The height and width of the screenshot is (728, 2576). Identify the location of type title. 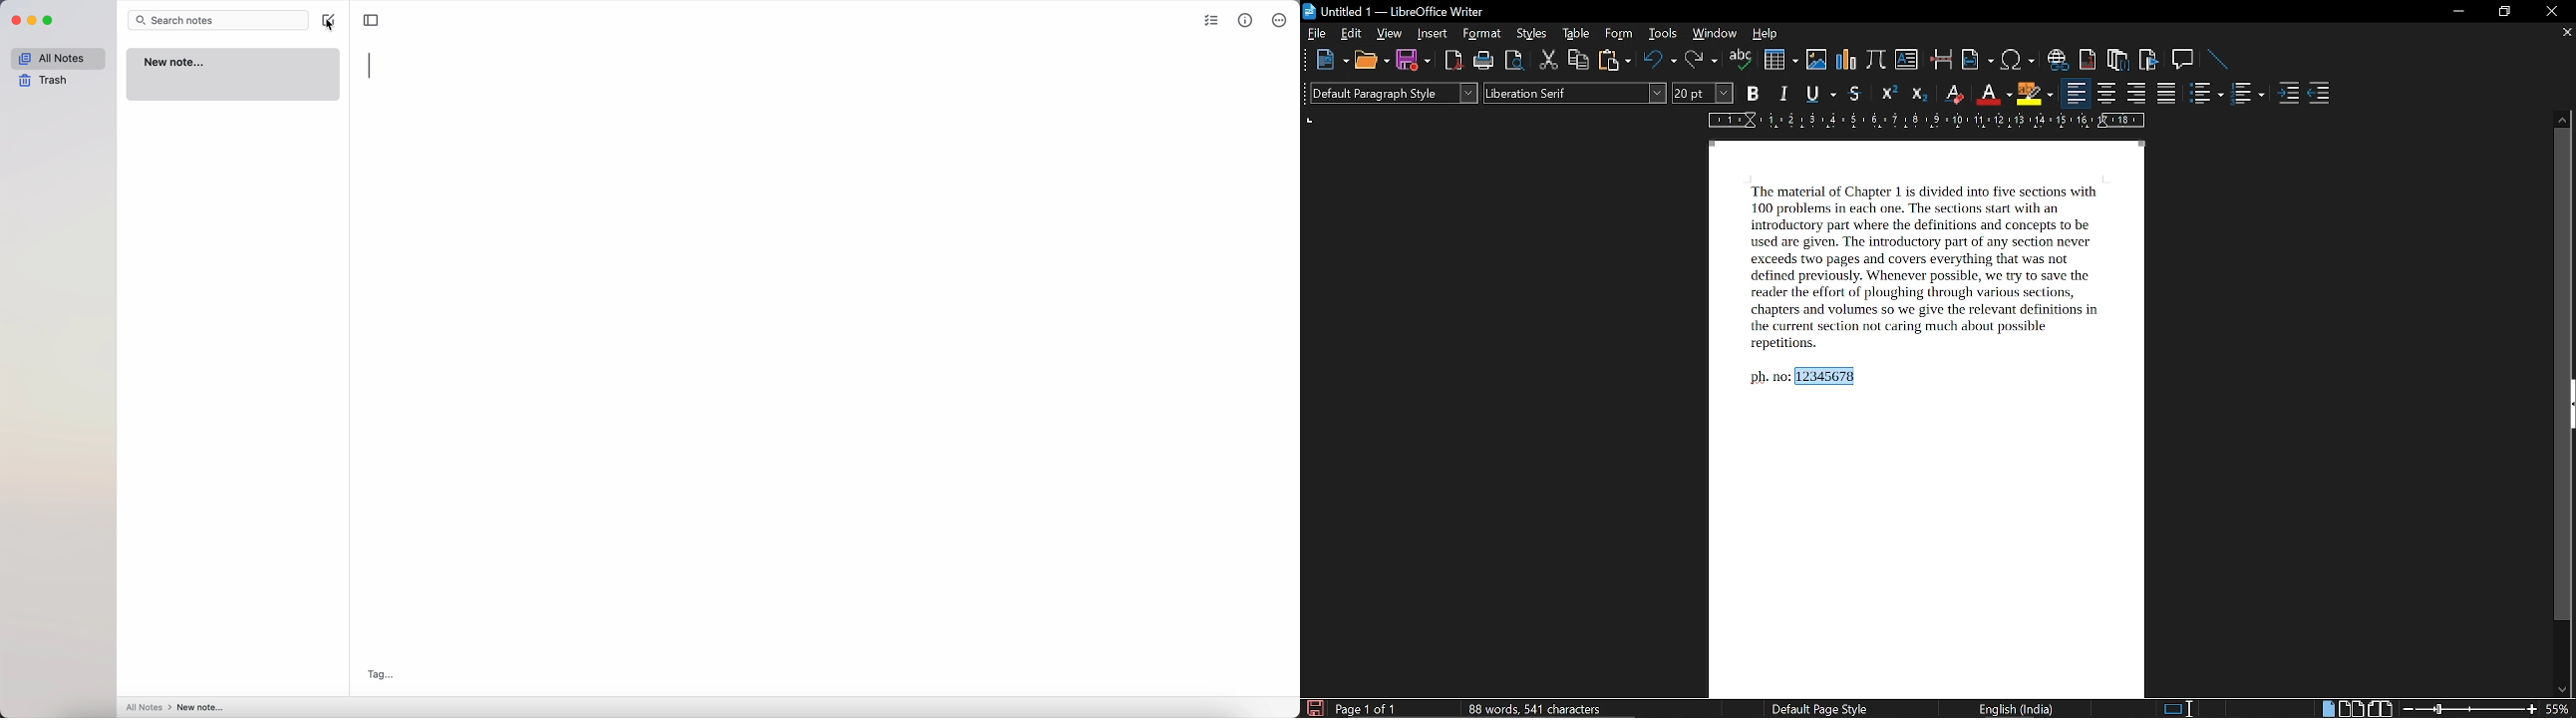
(372, 66).